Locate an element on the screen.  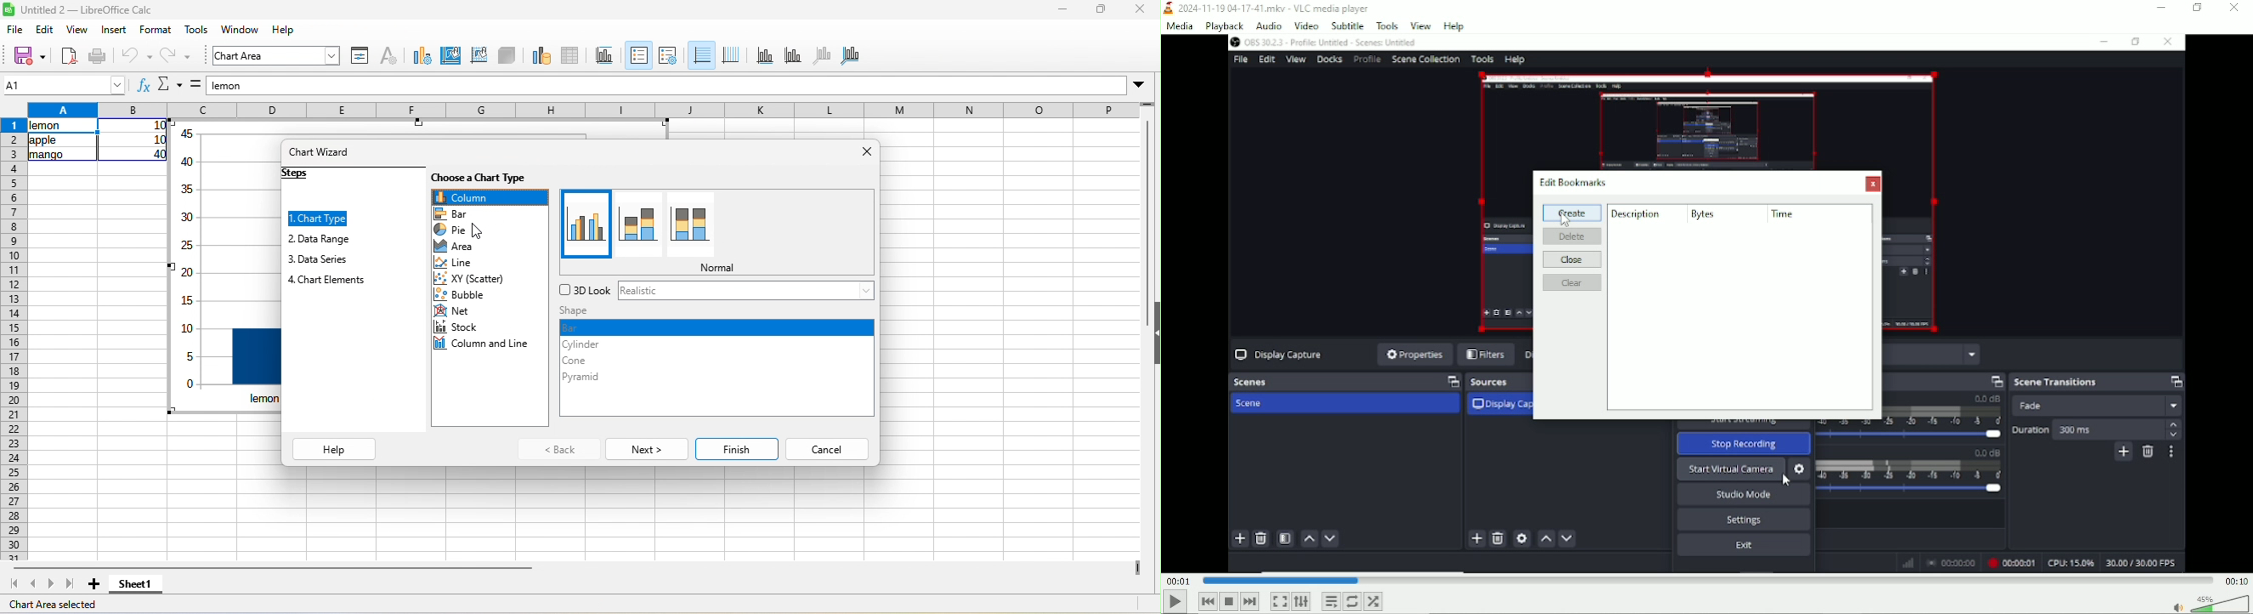
xy (scatter) is located at coordinates (481, 279).